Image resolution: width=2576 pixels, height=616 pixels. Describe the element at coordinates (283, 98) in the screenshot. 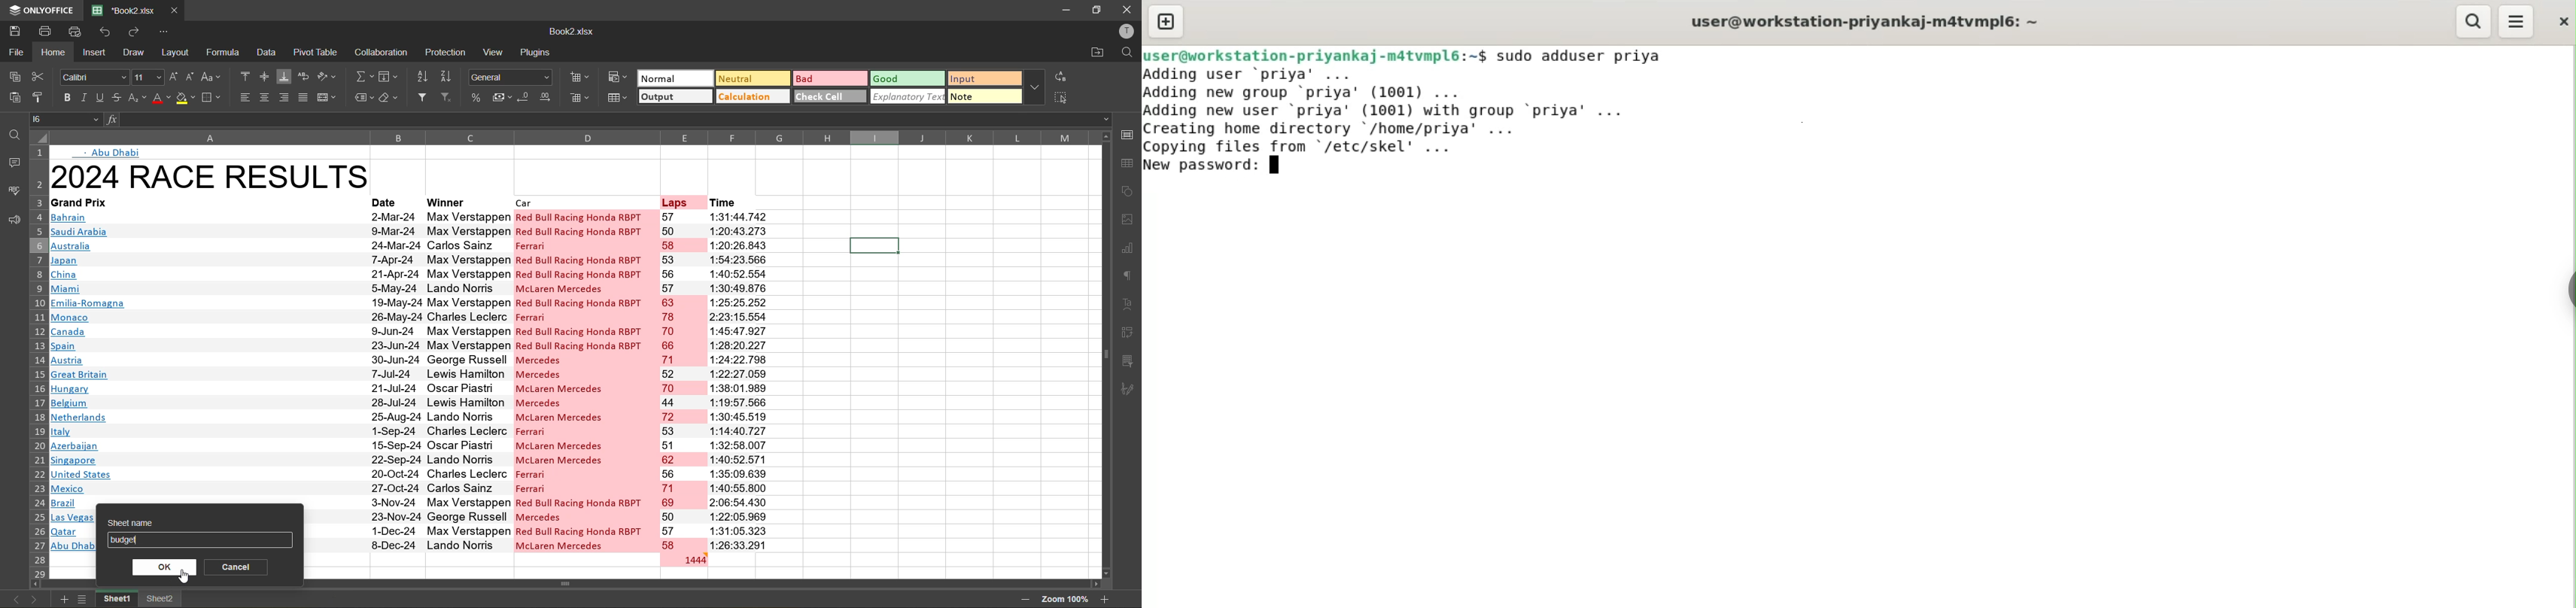

I see `align right` at that location.